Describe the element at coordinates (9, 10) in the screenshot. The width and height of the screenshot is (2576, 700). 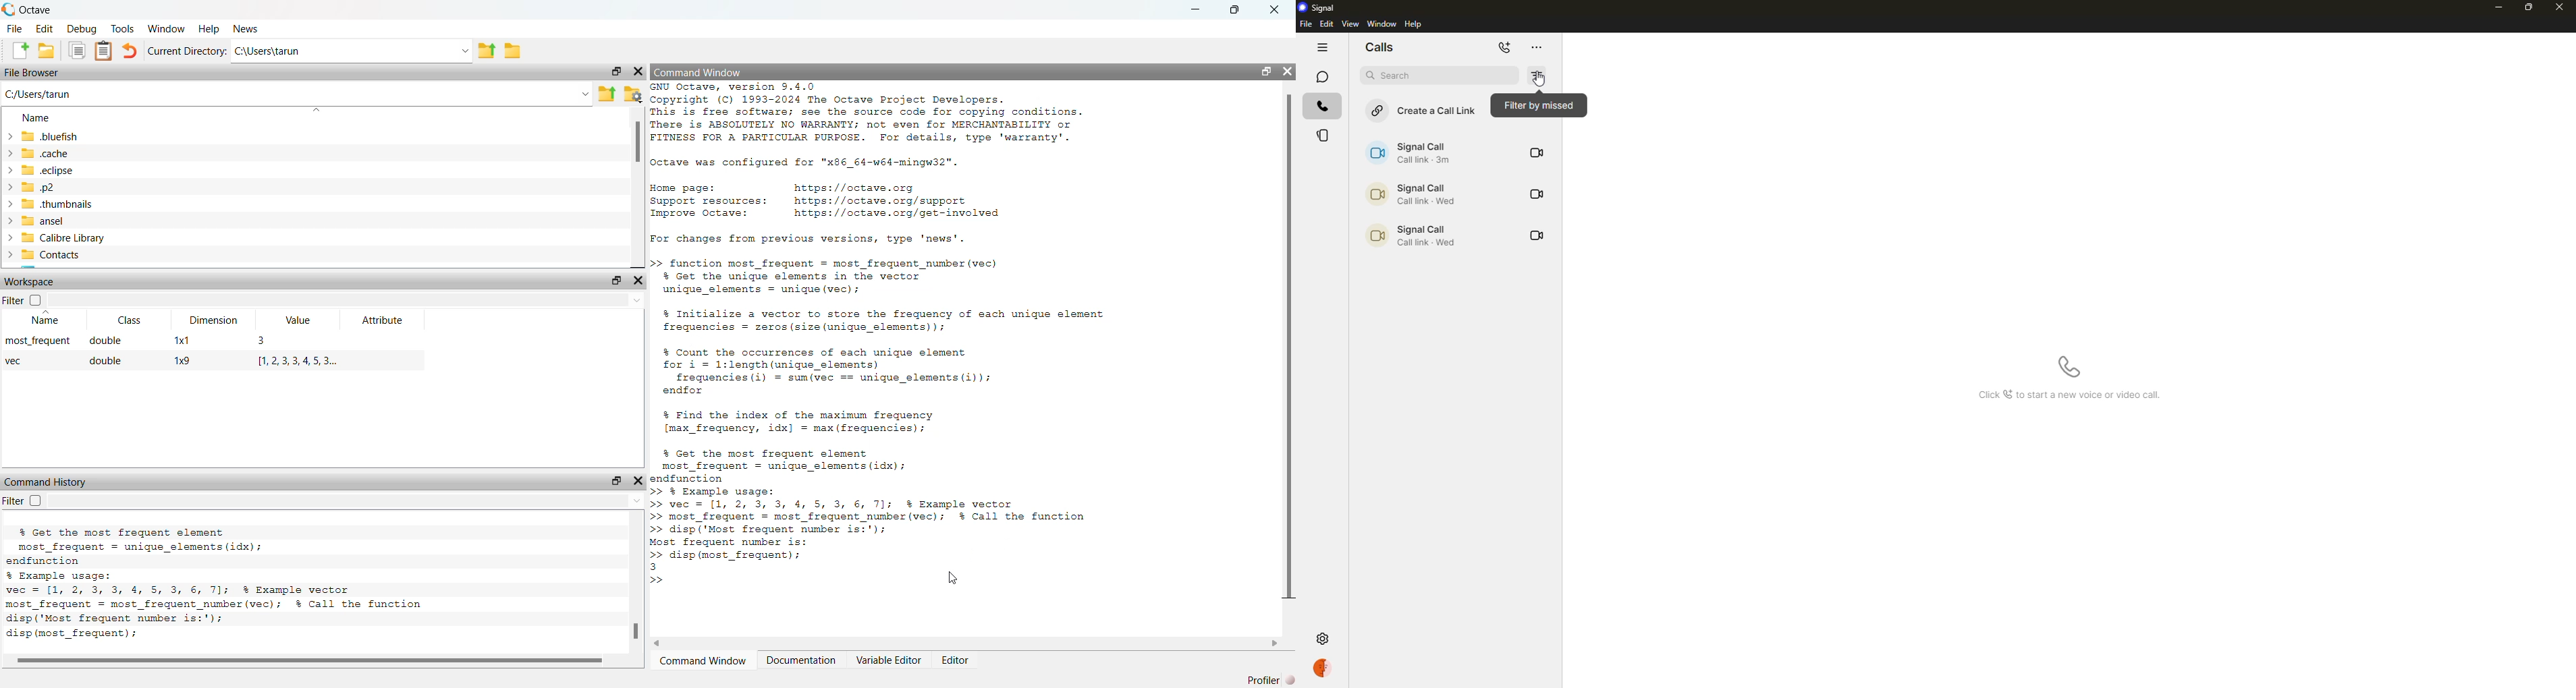
I see `Octave logo` at that location.